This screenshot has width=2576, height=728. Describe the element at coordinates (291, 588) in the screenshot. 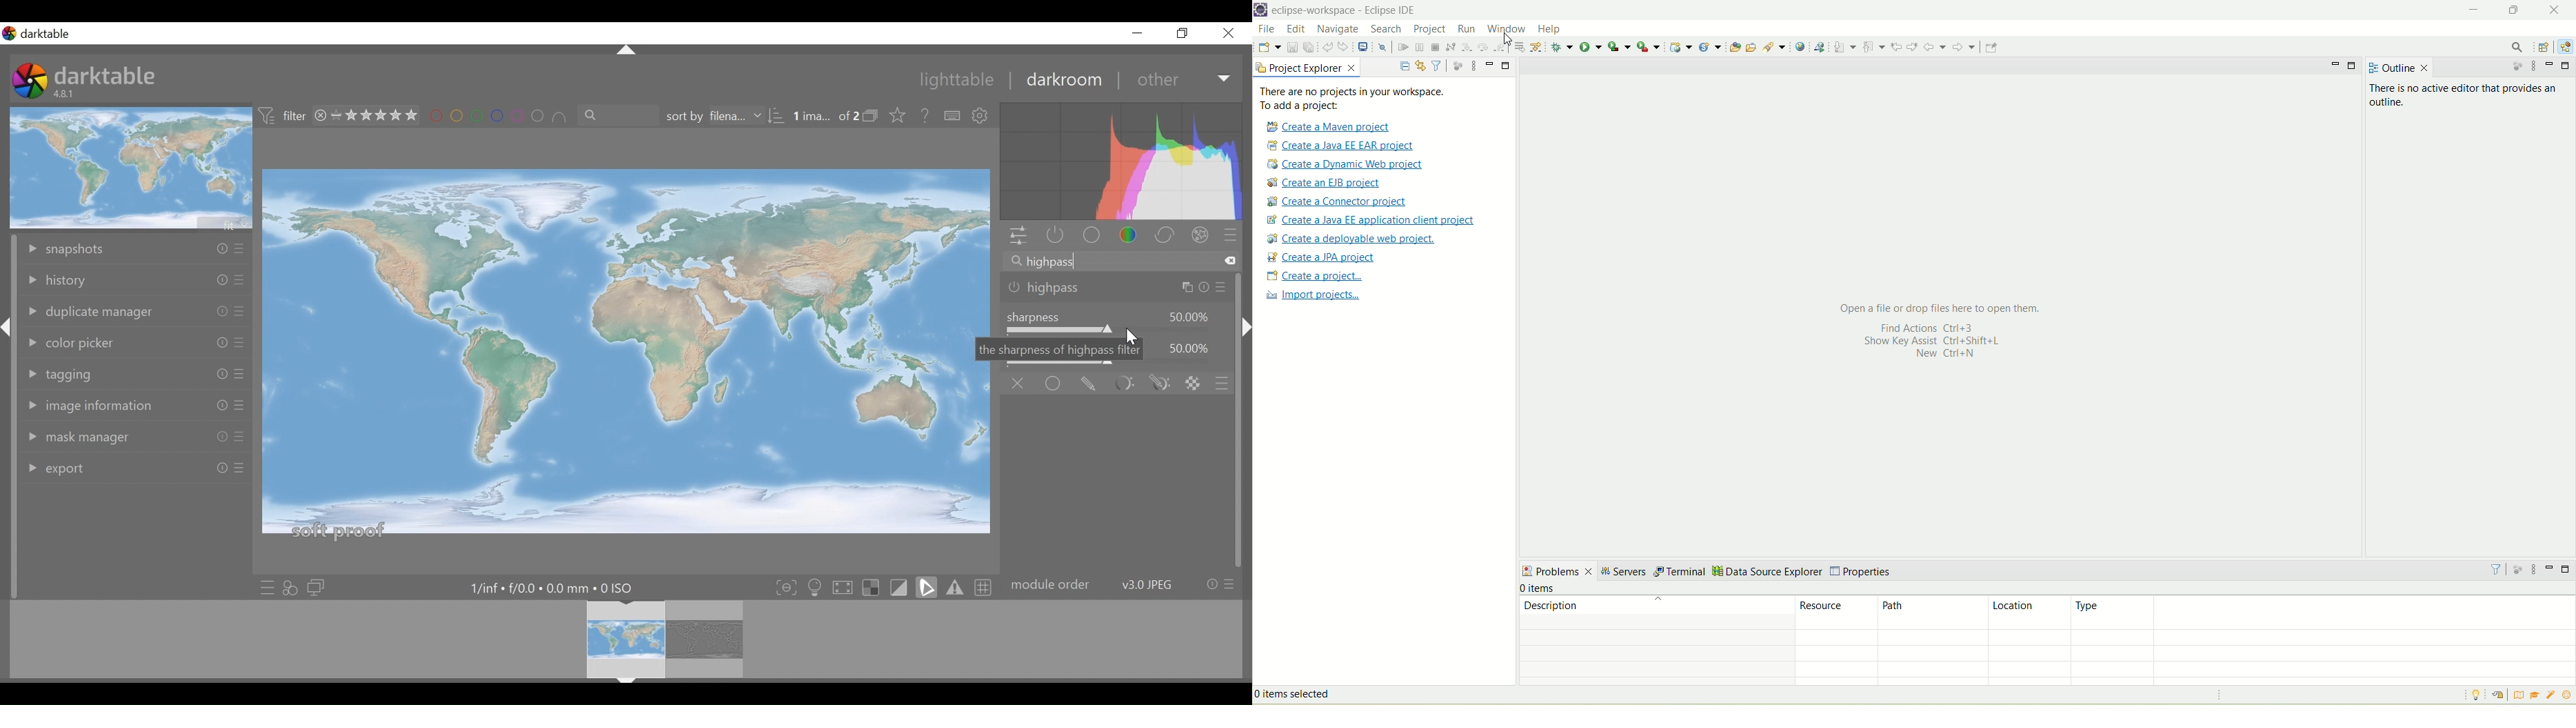

I see `quick access for applying any styles` at that location.